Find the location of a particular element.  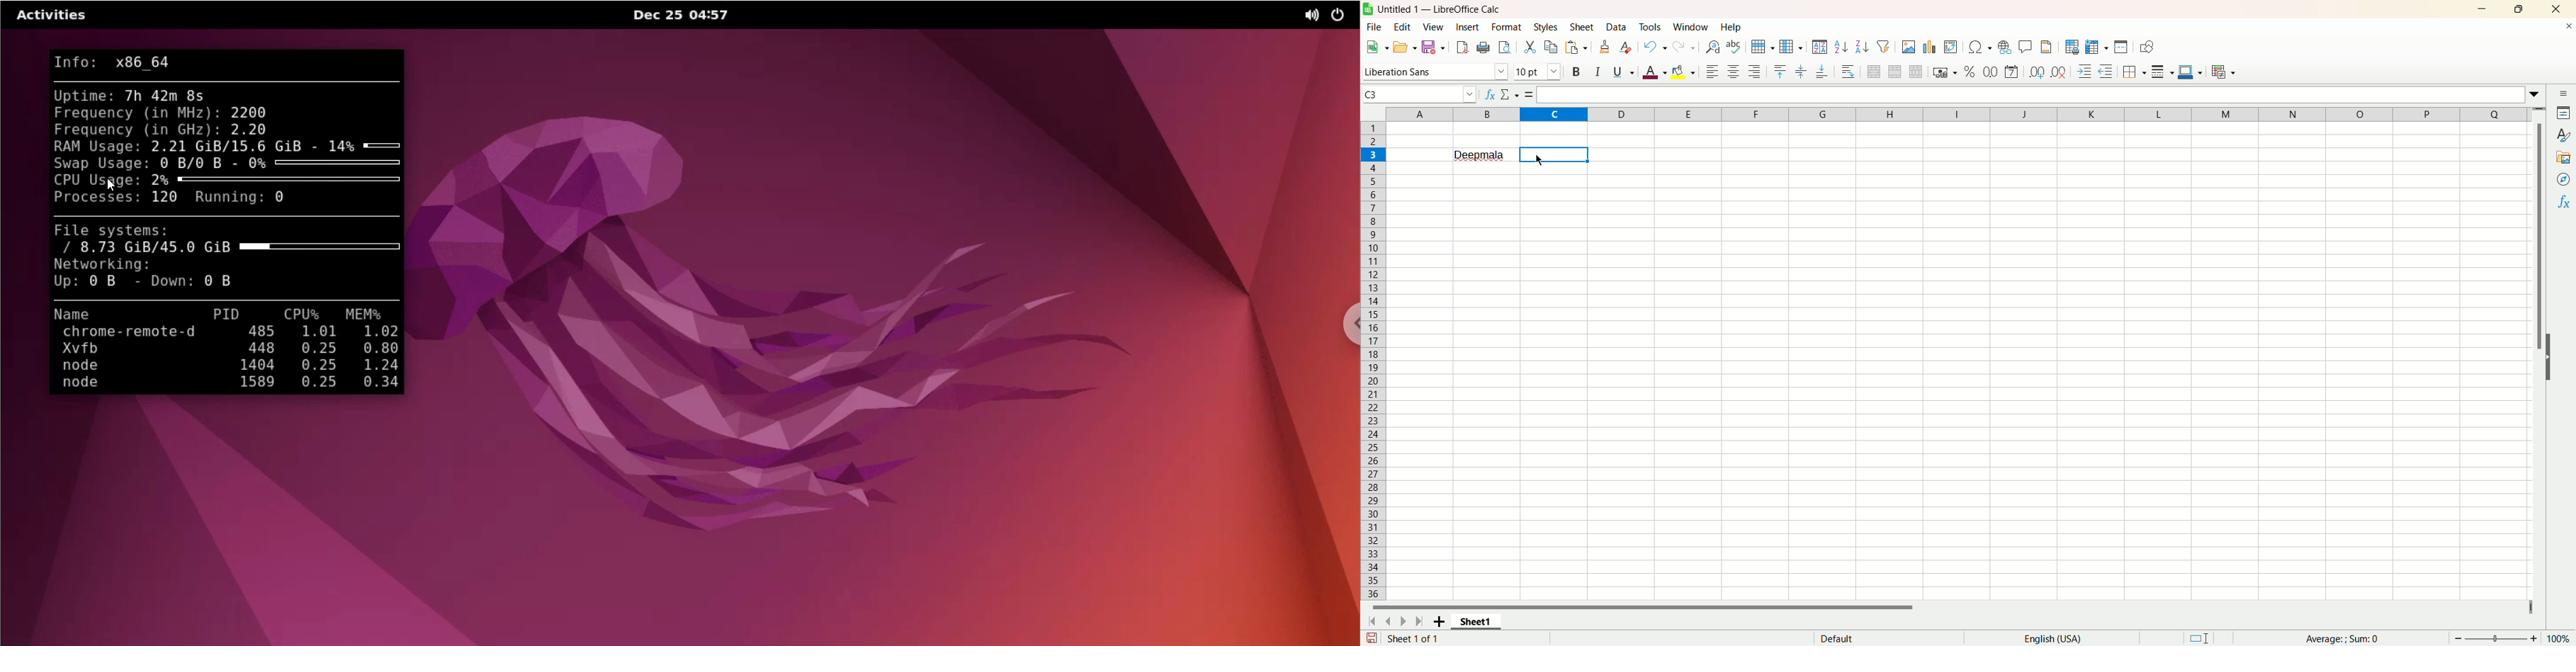

Help is located at coordinates (1733, 27).